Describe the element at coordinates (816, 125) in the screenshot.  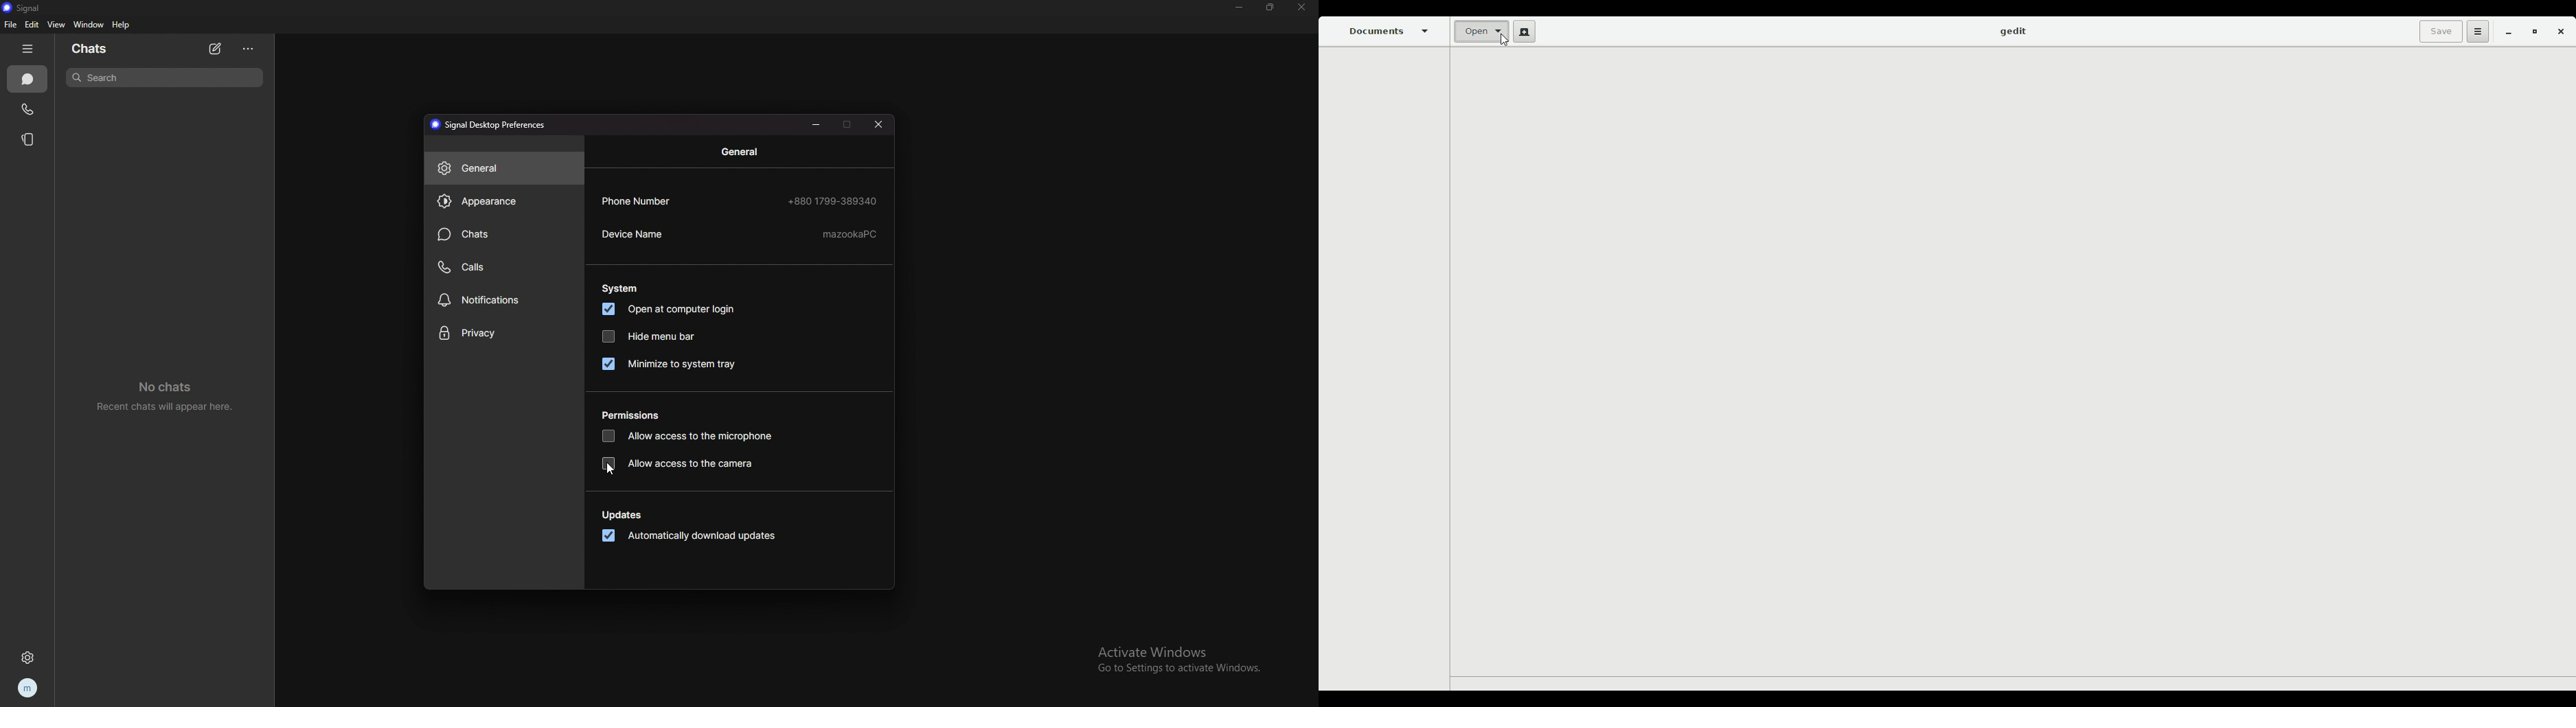
I see `minimize` at that location.